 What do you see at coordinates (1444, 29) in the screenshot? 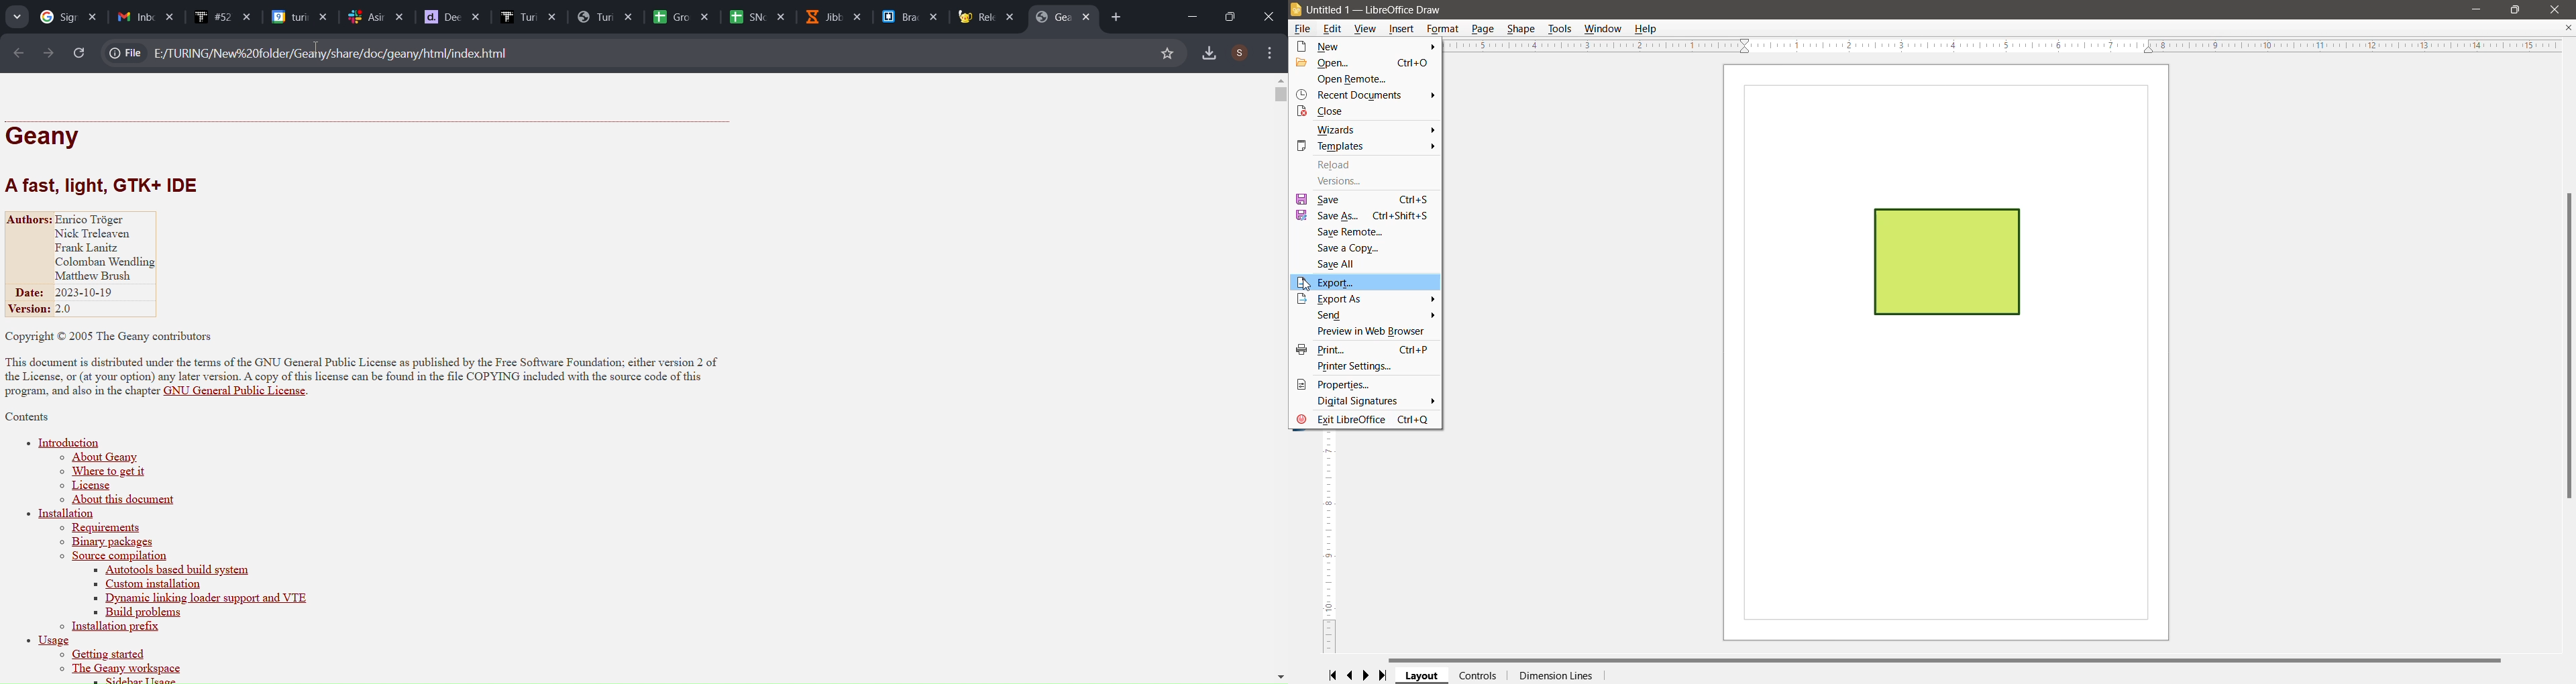
I see `Format` at bounding box center [1444, 29].